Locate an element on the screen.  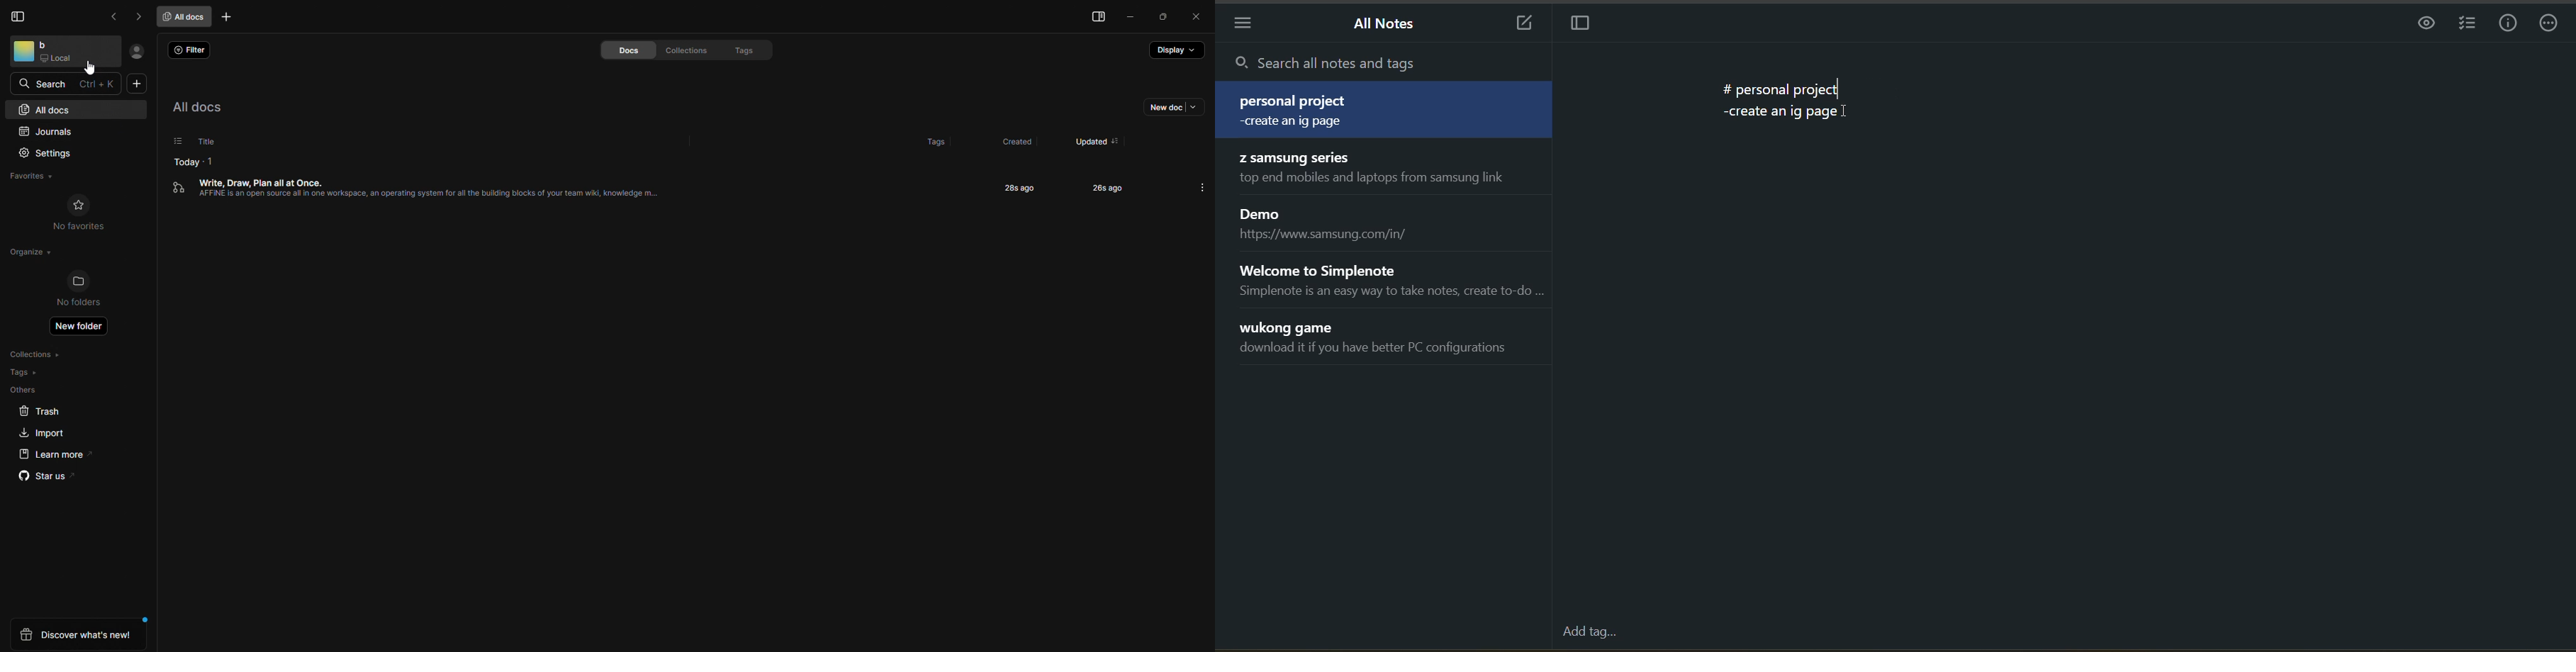
note title and preview is located at coordinates (1391, 281).